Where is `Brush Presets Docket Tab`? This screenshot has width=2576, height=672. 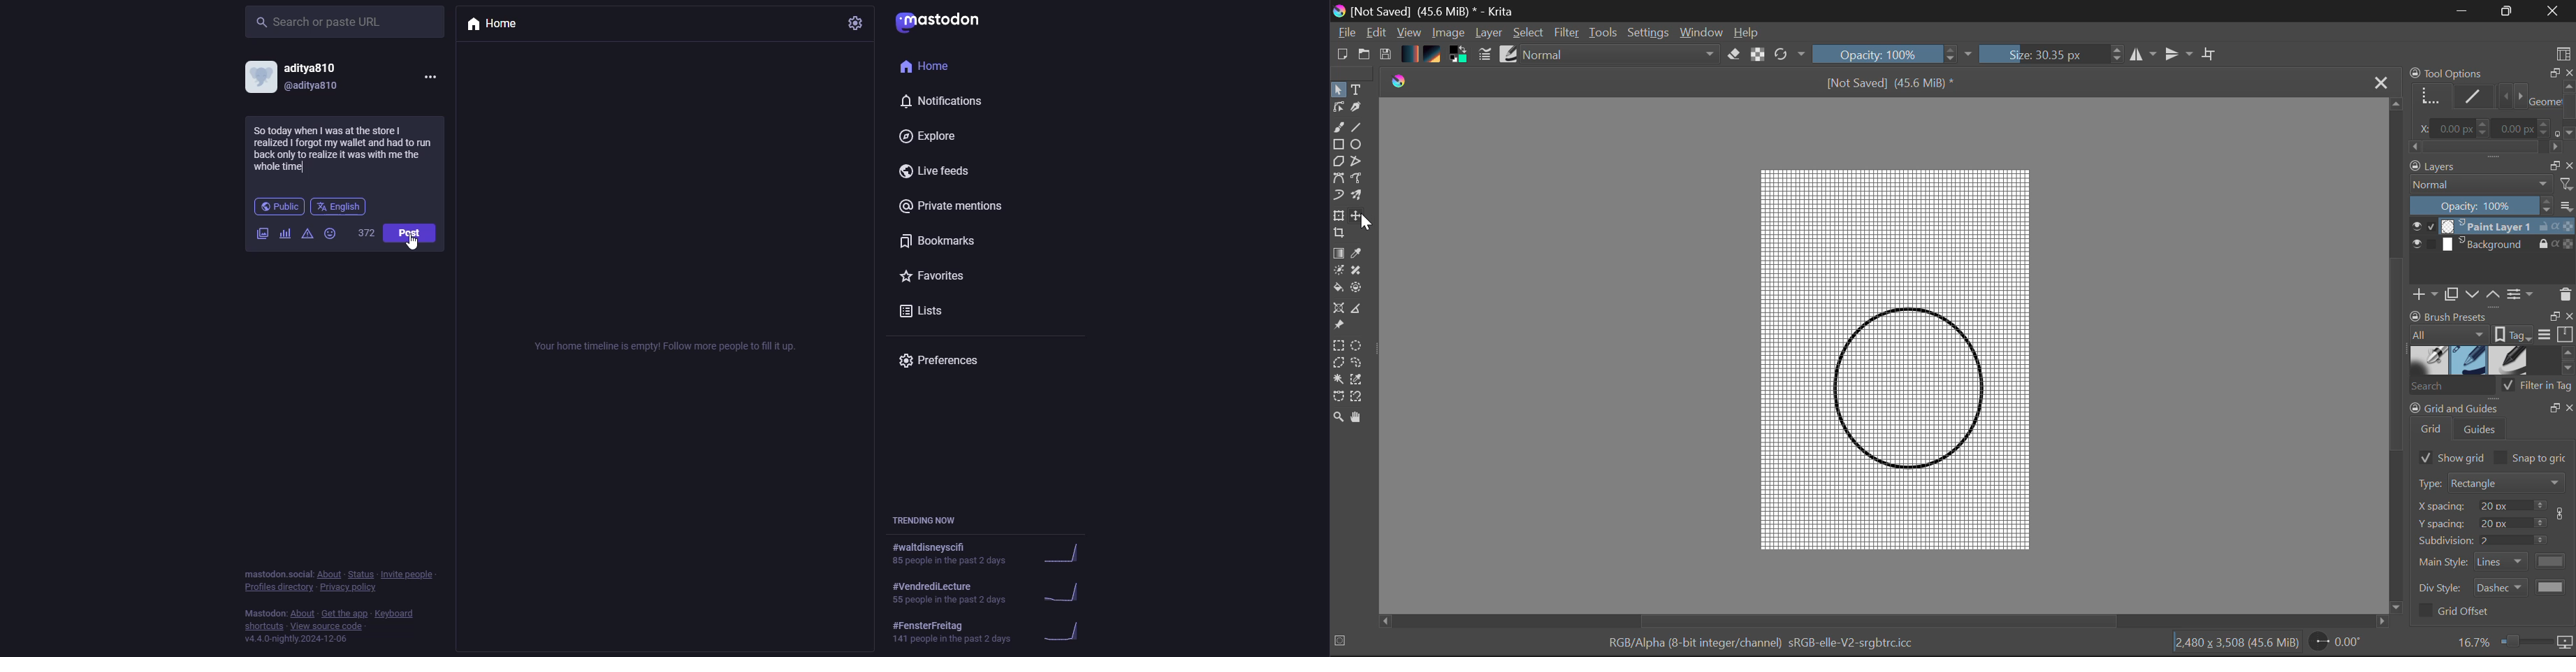 Brush Presets Docket Tab is located at coordinates (2492, 326).